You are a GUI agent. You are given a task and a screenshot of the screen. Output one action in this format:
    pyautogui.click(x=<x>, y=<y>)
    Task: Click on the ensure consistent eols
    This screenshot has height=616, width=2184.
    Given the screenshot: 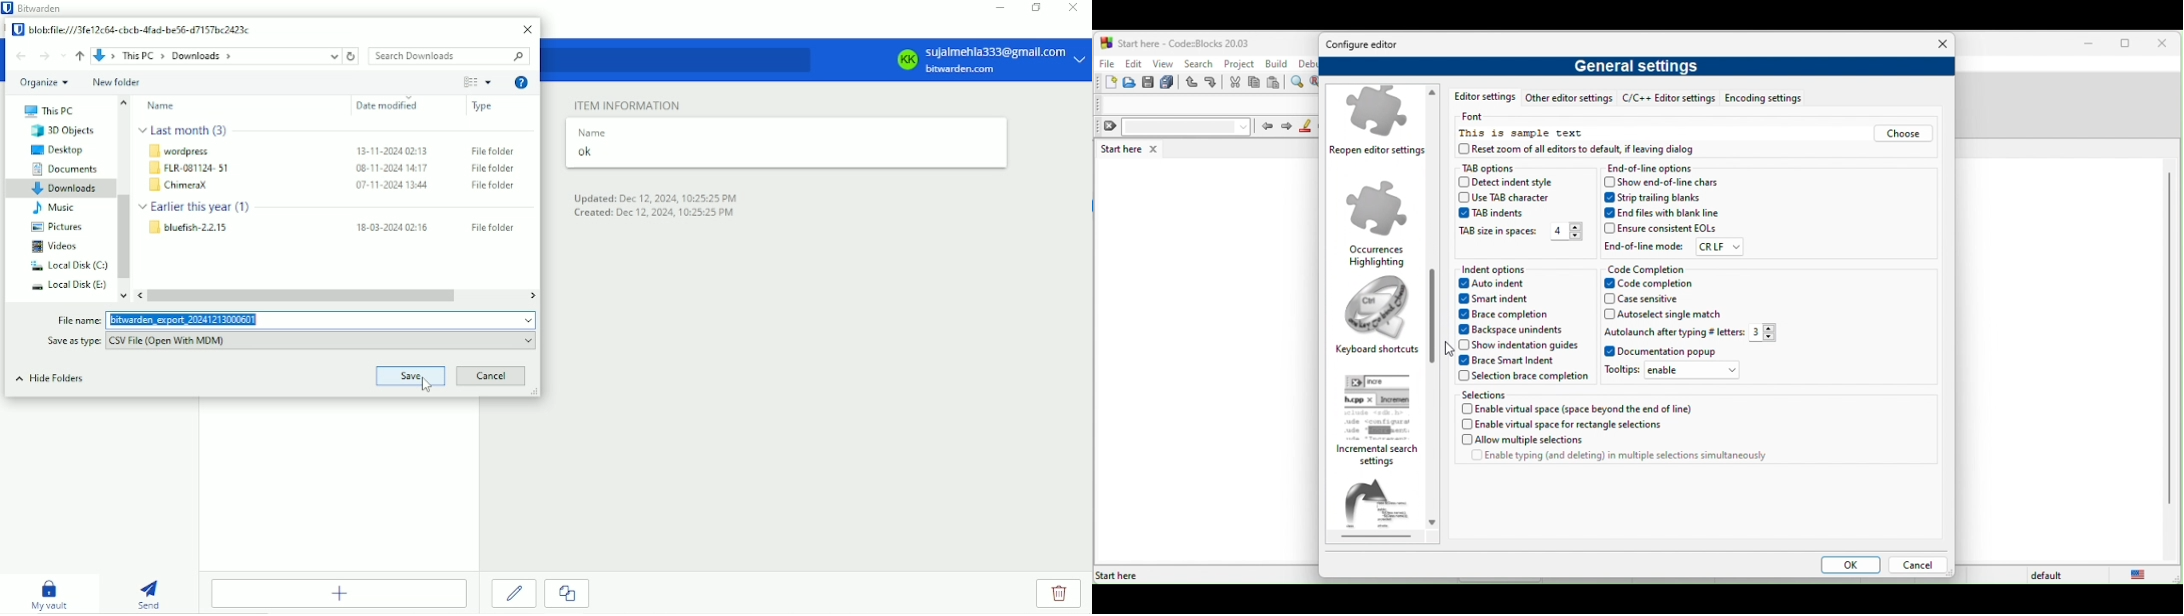 What is the action you would take?
    pyautogui.click(x=1661, y=229)
    